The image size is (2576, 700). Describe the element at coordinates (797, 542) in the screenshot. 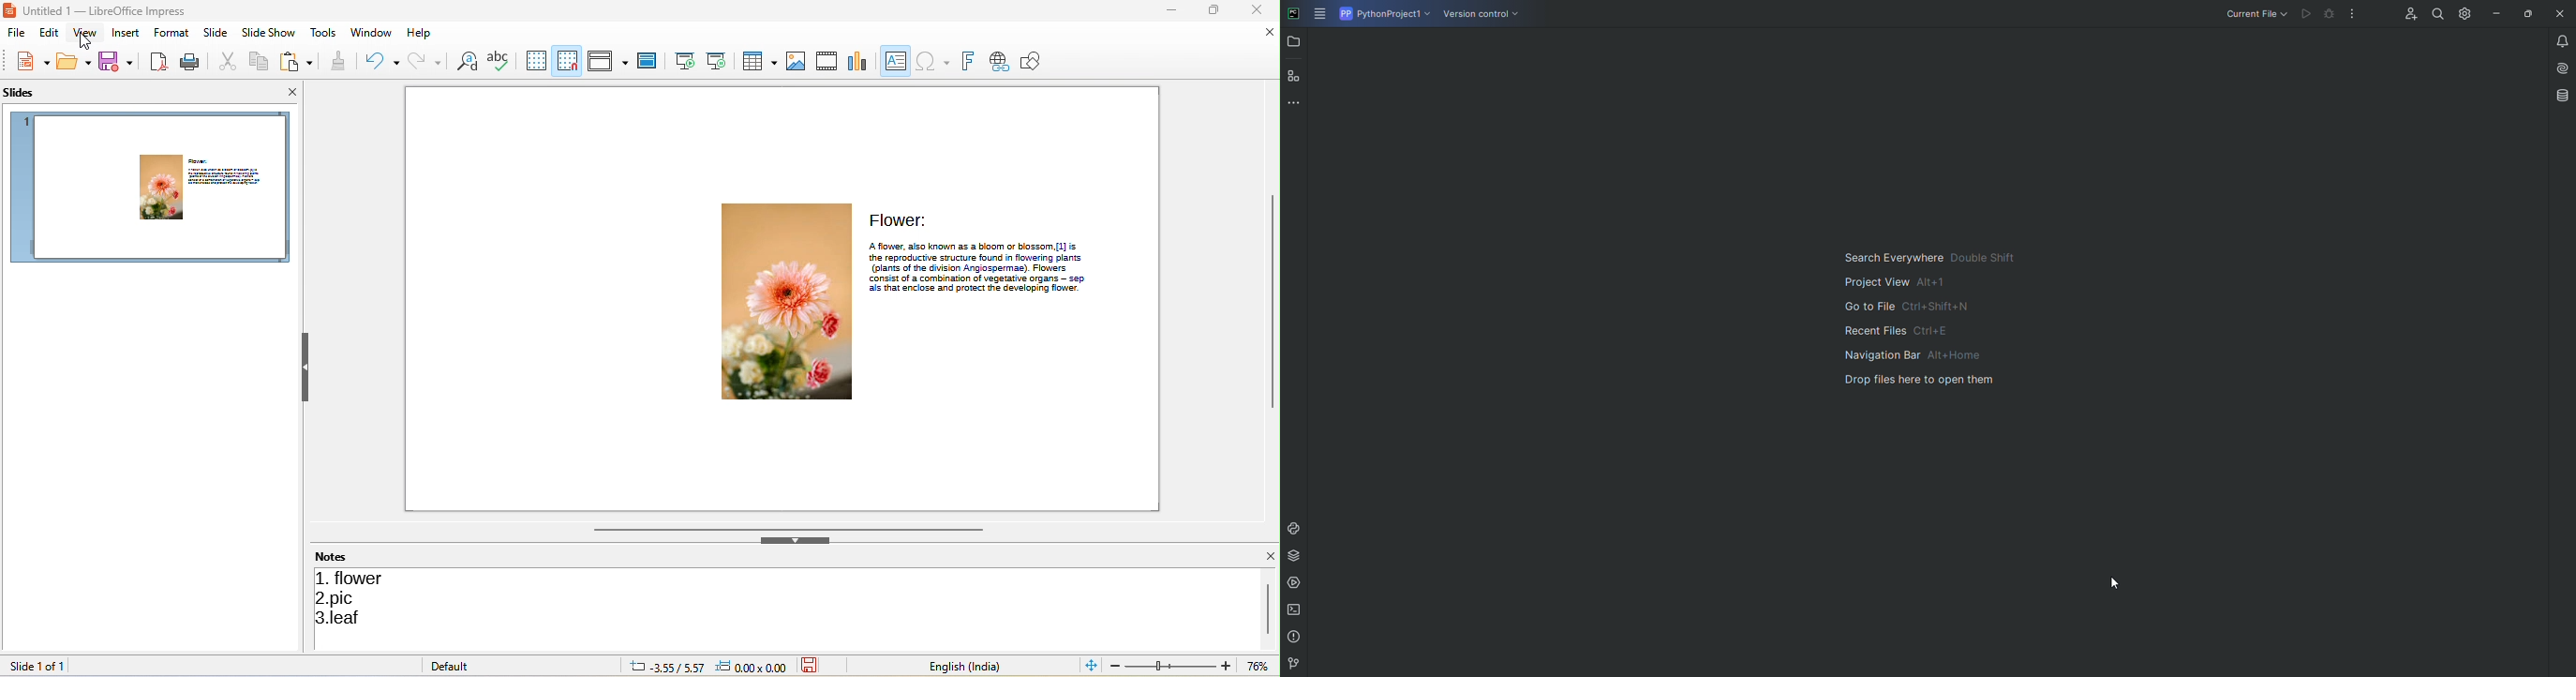

I see `hide bottom sidebar` at that location.